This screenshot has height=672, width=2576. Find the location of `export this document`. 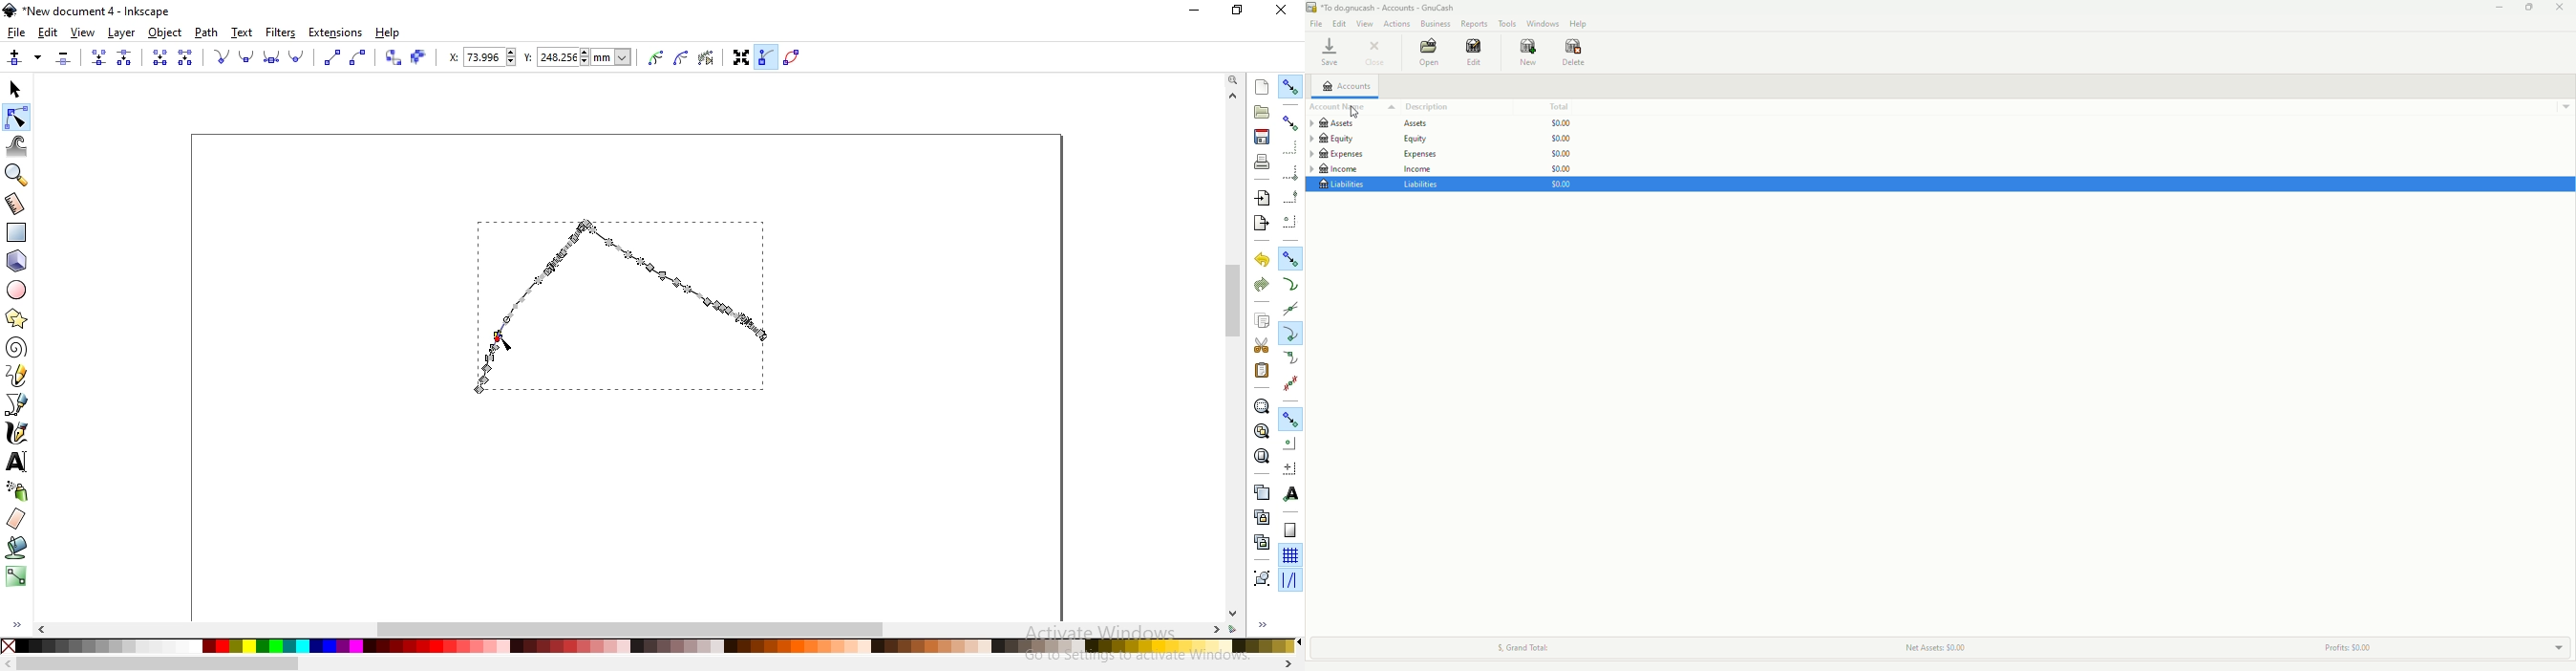

export this document is located at coordinates (1260, 224).